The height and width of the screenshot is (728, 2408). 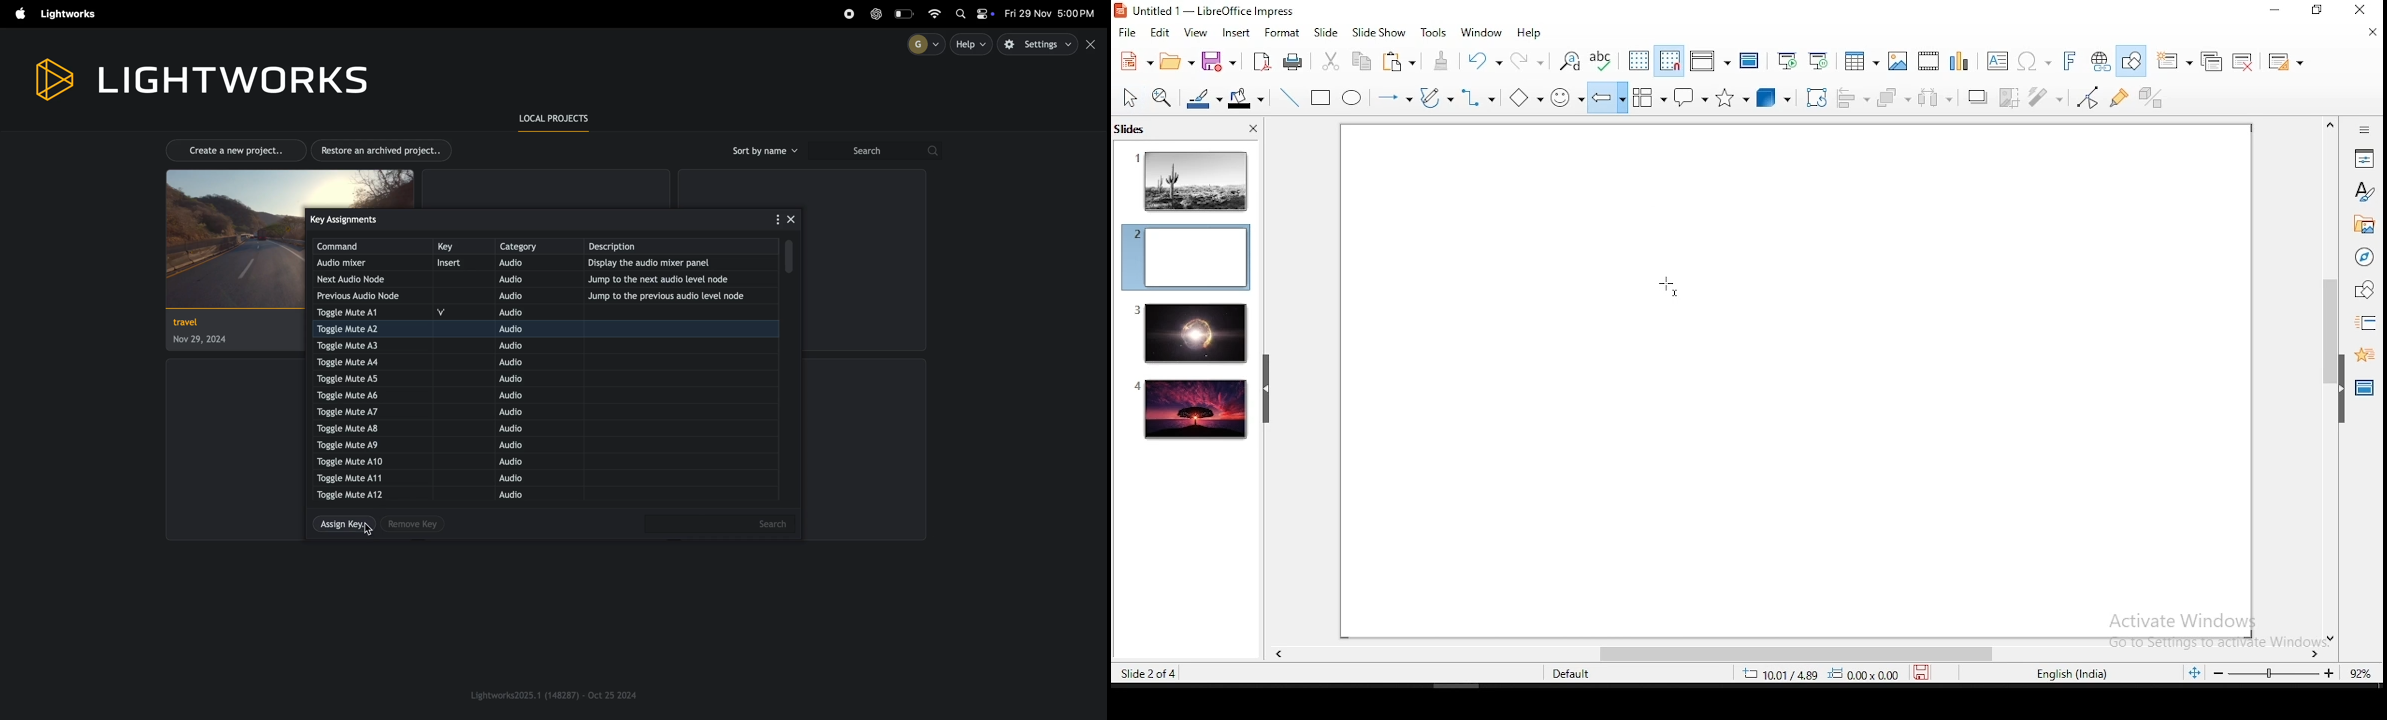 I want to click on wifi, so click(x=939, y=12).